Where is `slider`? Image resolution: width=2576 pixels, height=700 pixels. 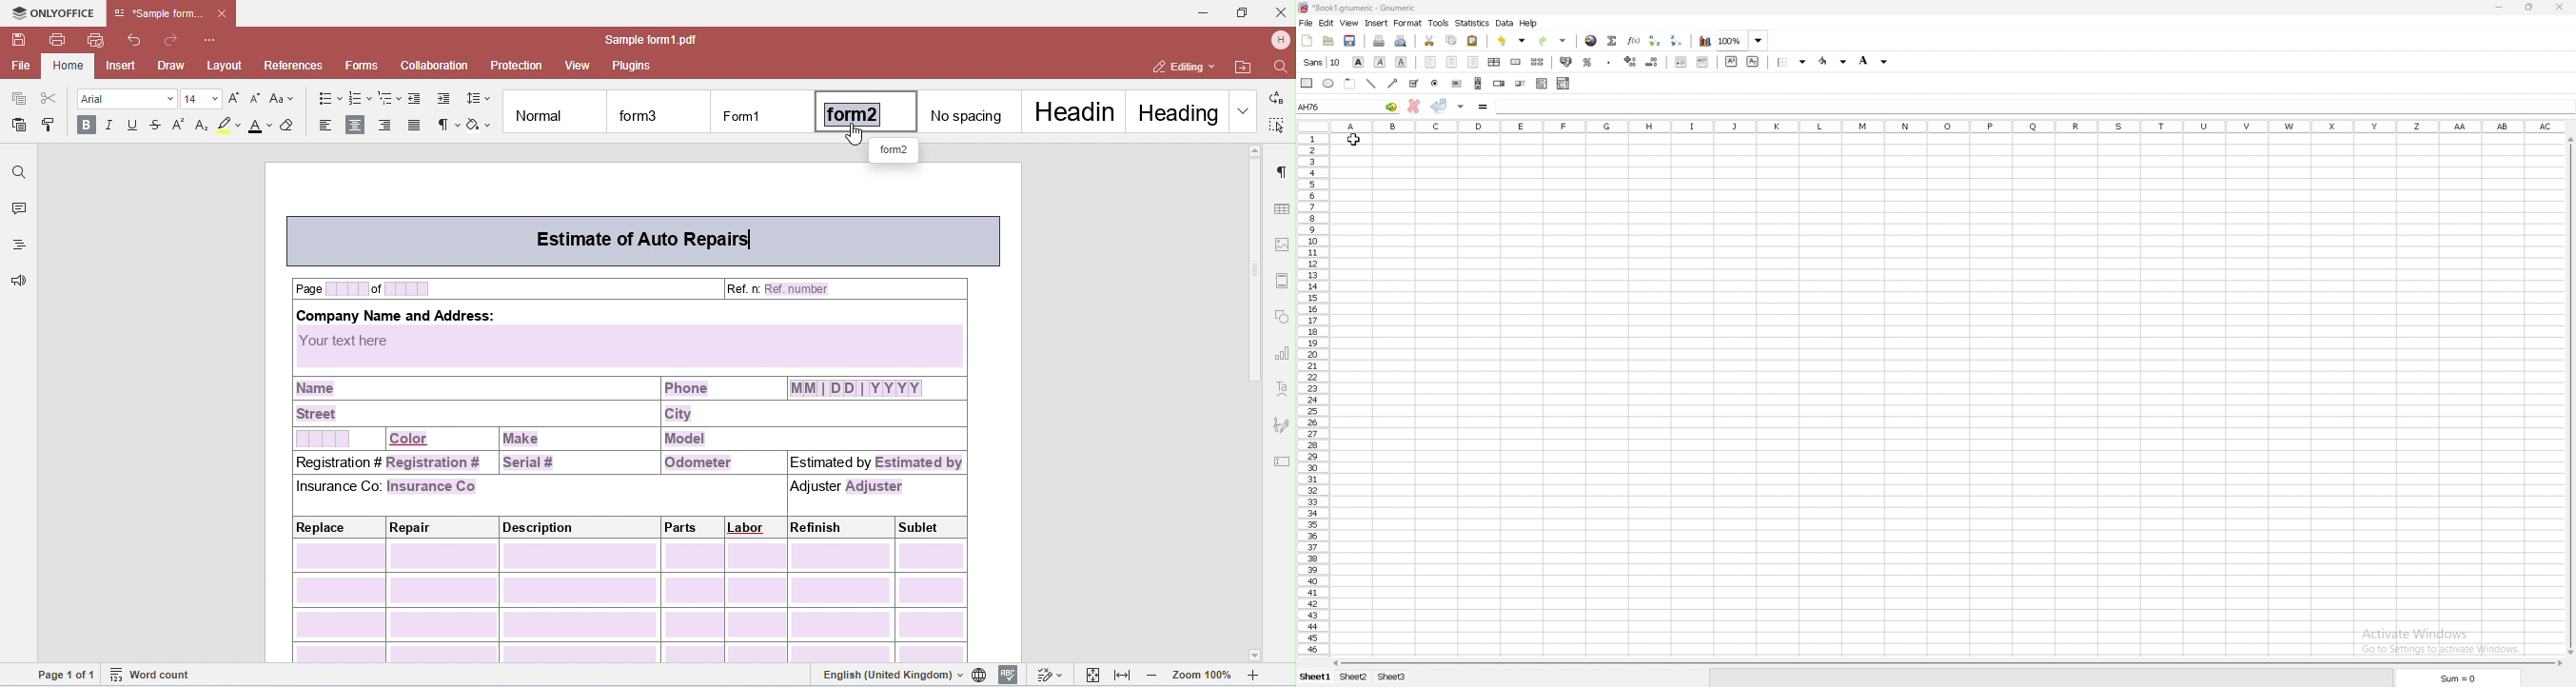 slider is located at coordinates (1522, 83).